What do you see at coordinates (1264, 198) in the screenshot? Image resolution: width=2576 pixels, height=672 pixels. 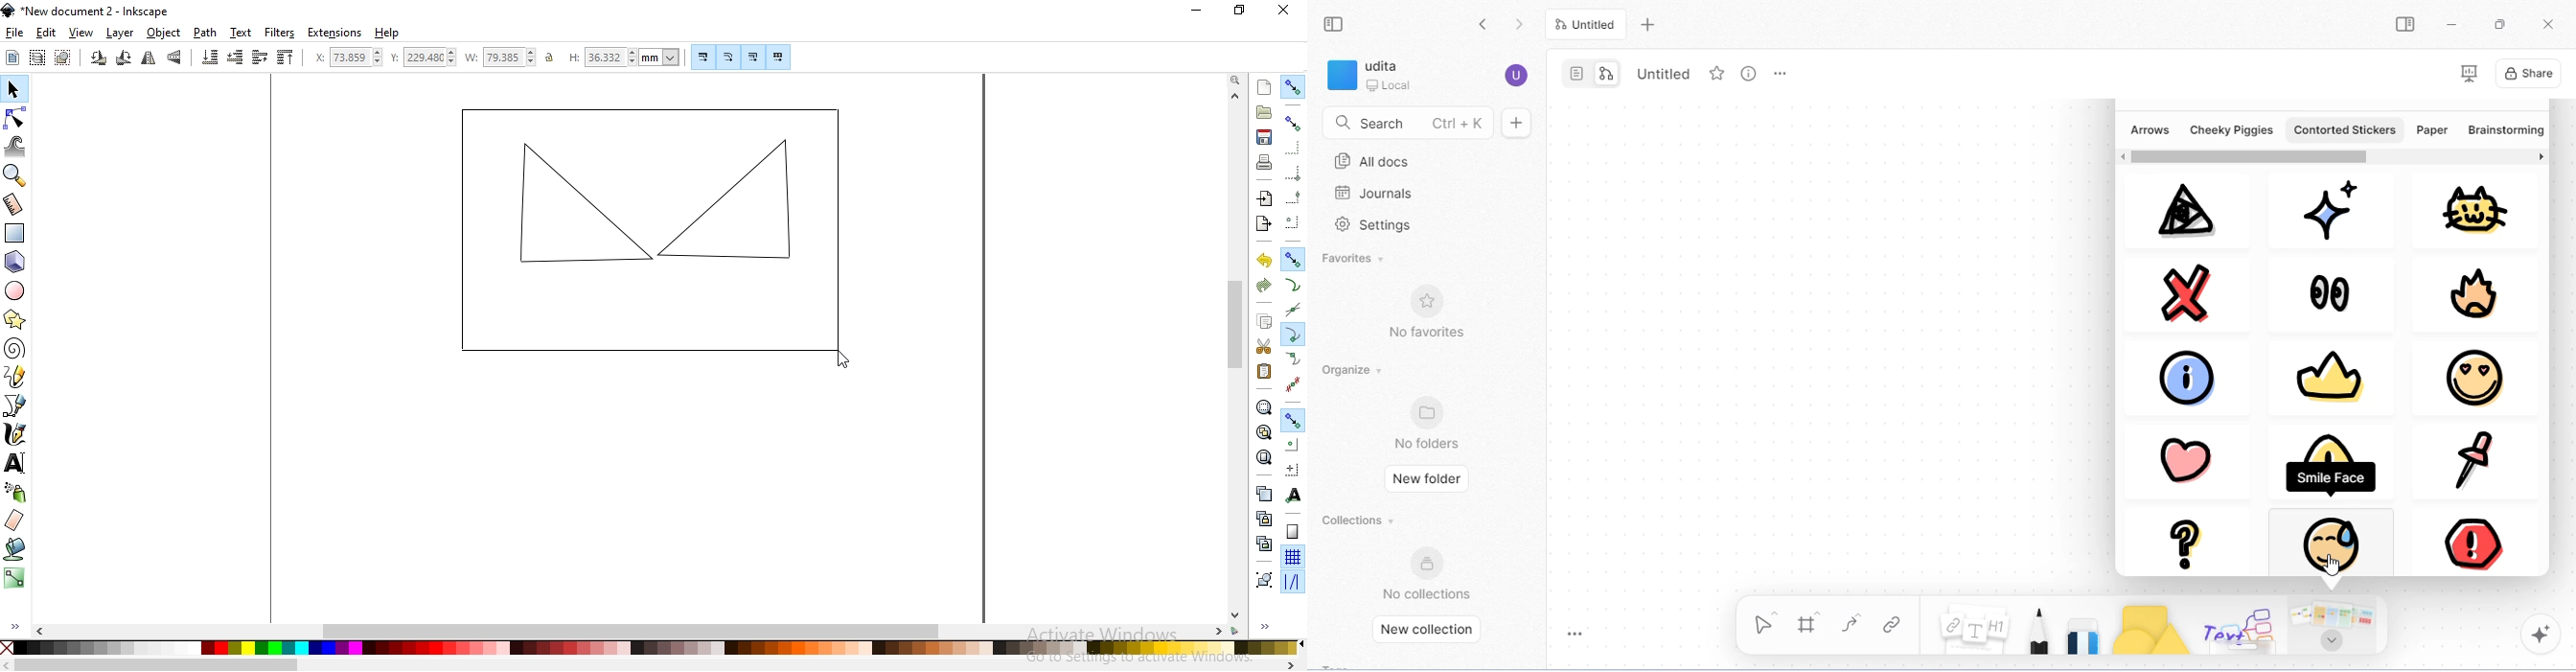 I see `import a bitmap` at bounding box center [1264, 198].